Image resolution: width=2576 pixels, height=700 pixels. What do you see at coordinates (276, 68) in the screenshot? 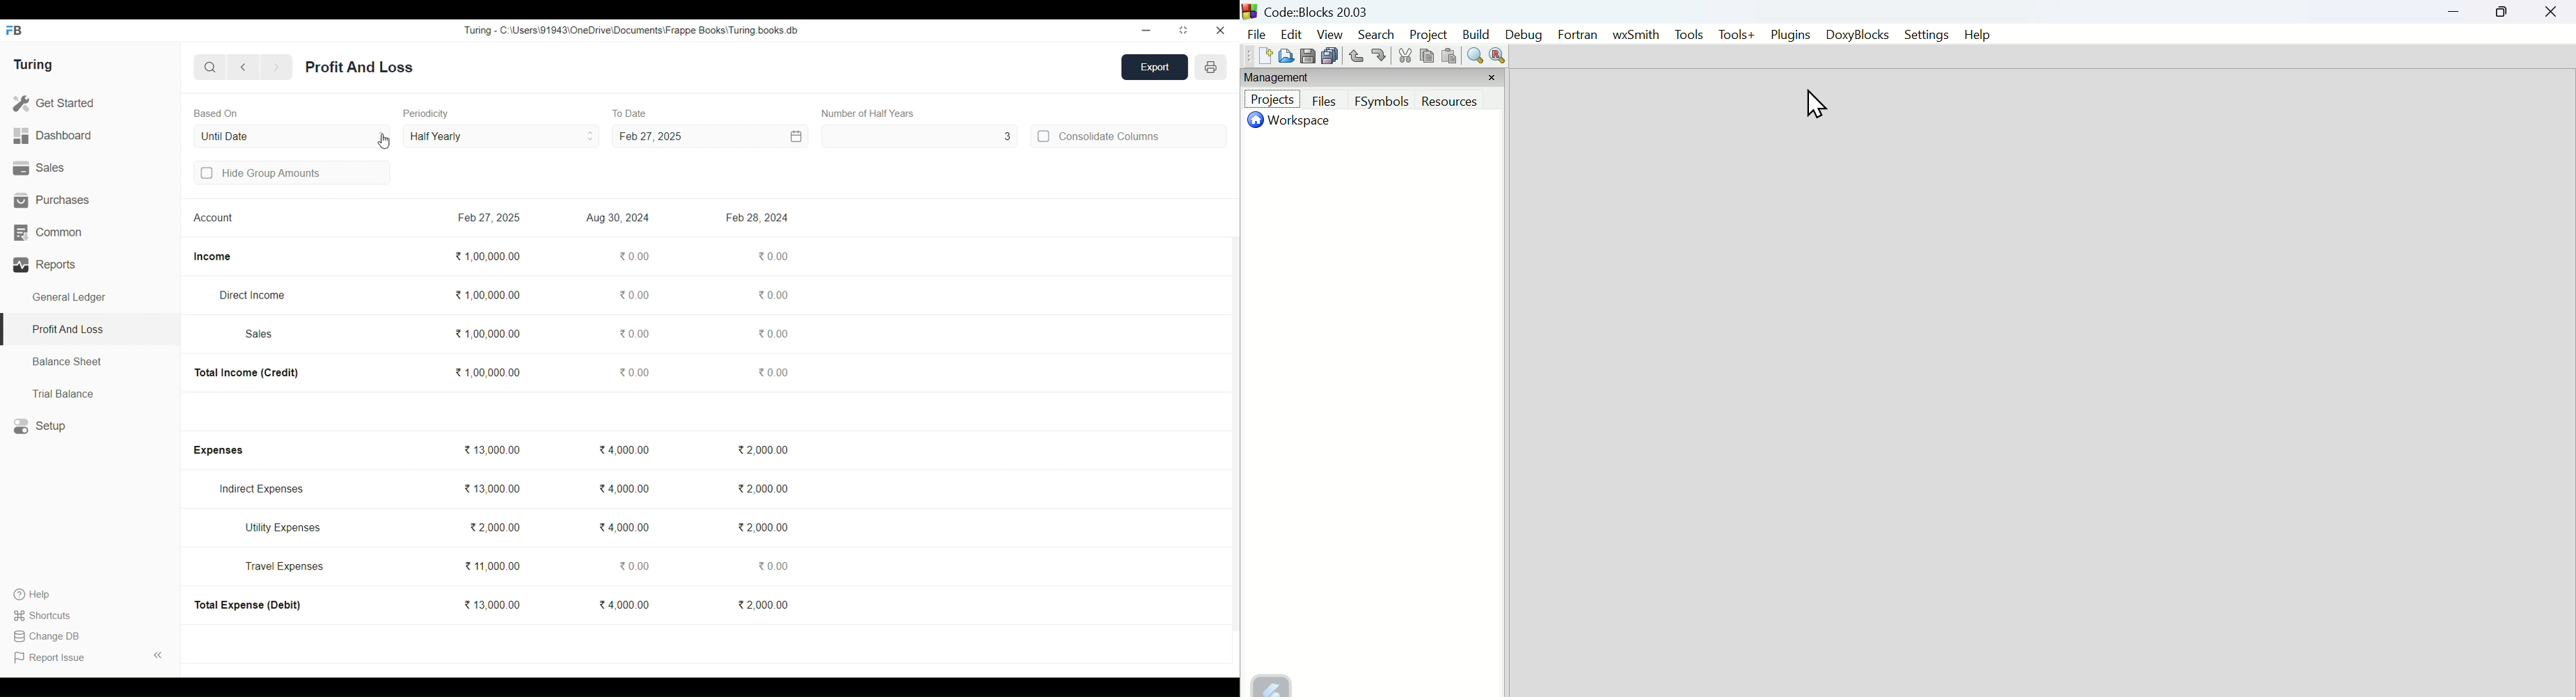
I see `Next` at bounding box center [276, 68].